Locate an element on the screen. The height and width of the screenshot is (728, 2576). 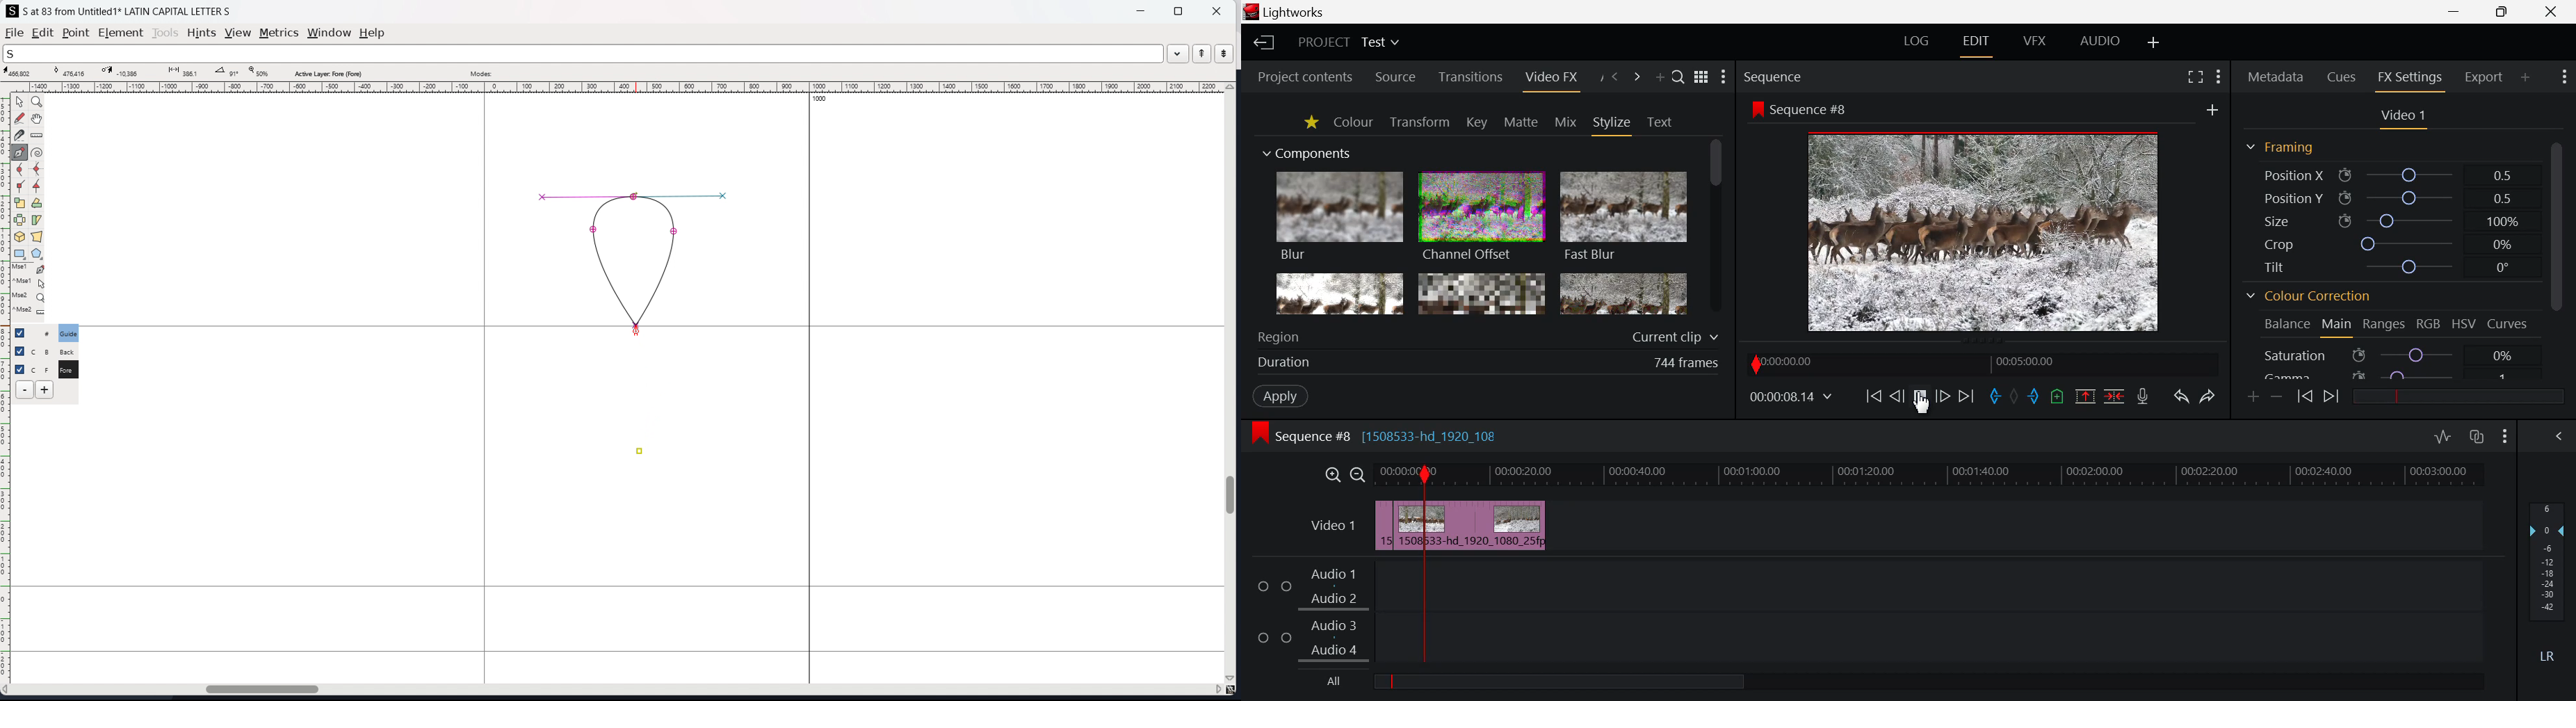
add a corner point is located at coordinates (20, 187).